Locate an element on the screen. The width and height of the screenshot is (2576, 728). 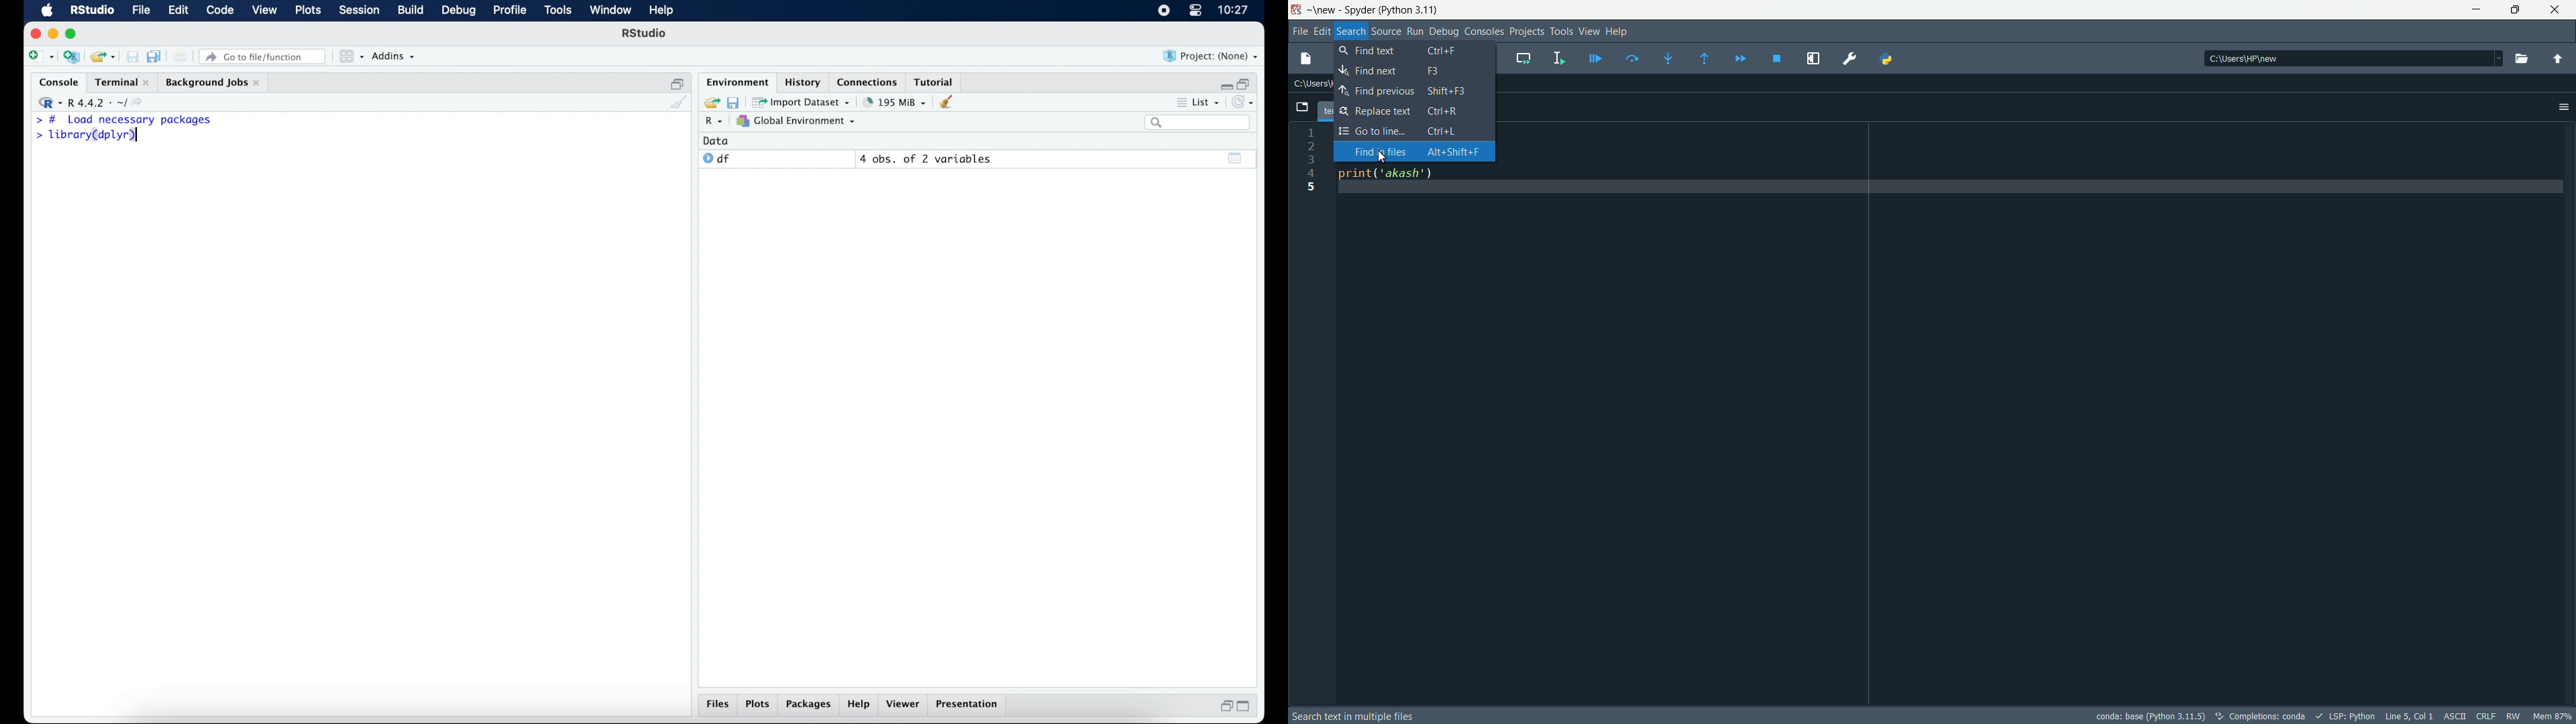
create new file is located at coordinates (40, 58).